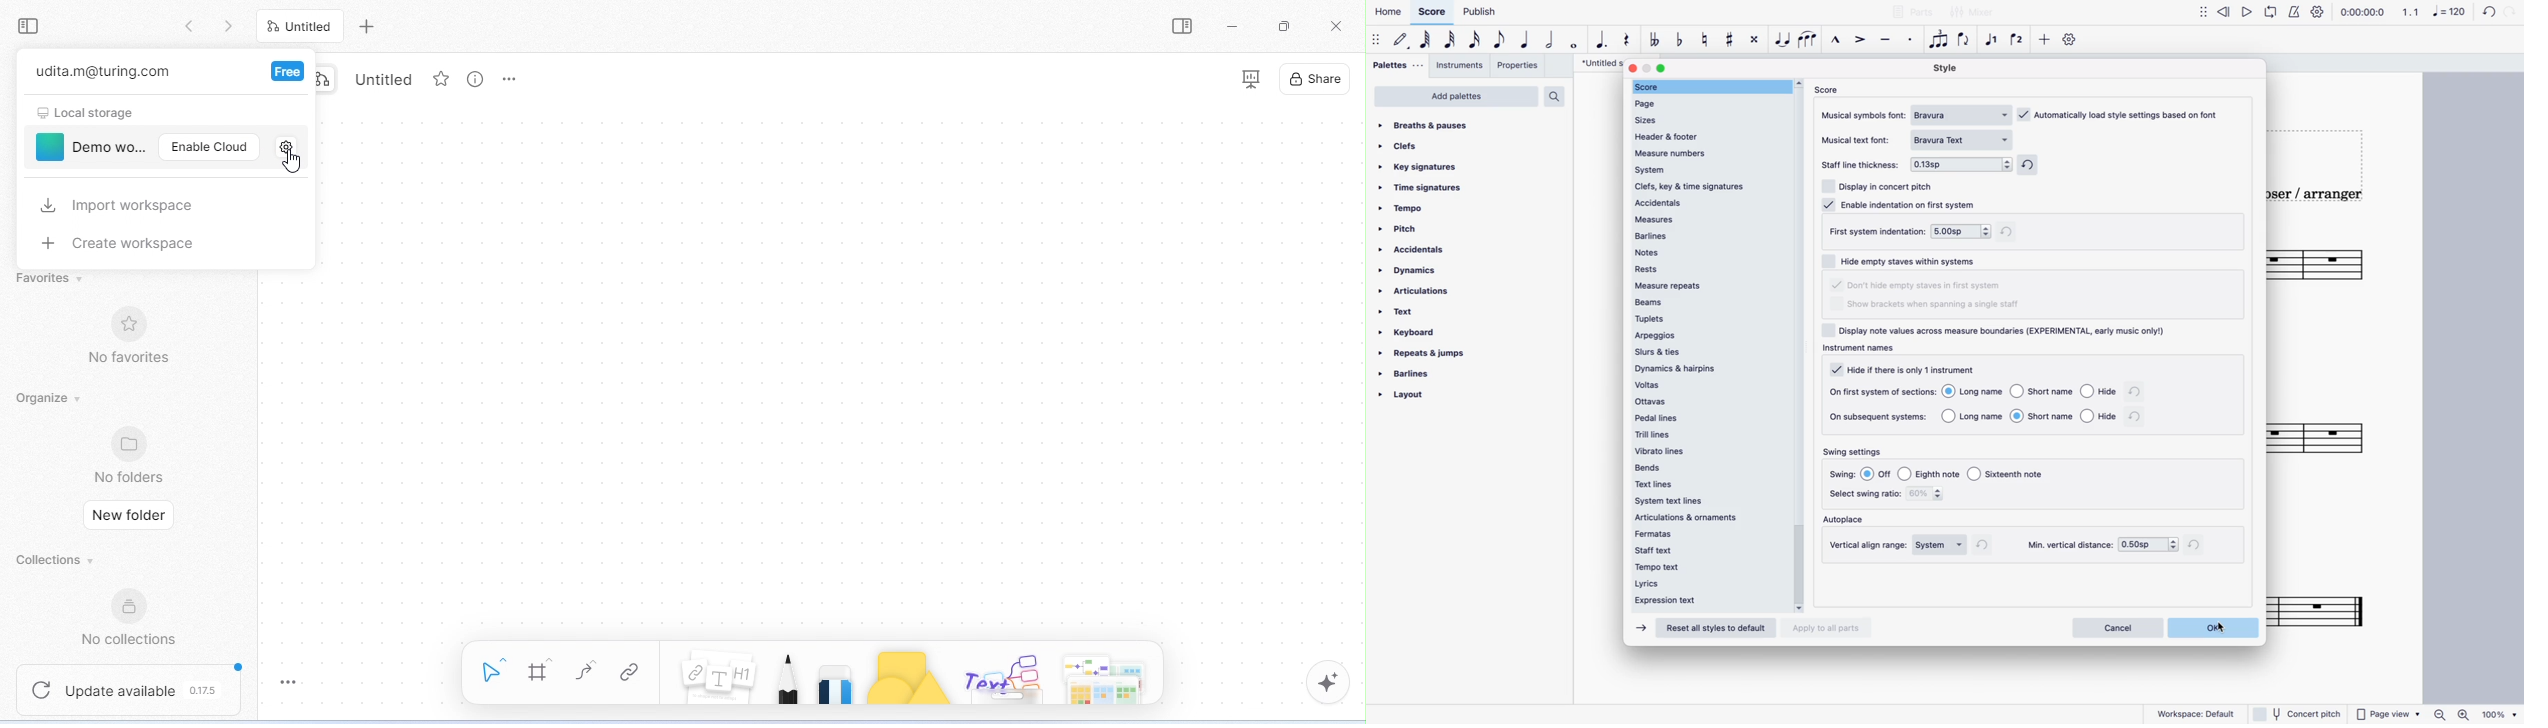 The height and width of the screenshot is (728, 2548). Describe the element at coordinates (2327, 195) in the screenshot. I see `composer / arranger` at that location.